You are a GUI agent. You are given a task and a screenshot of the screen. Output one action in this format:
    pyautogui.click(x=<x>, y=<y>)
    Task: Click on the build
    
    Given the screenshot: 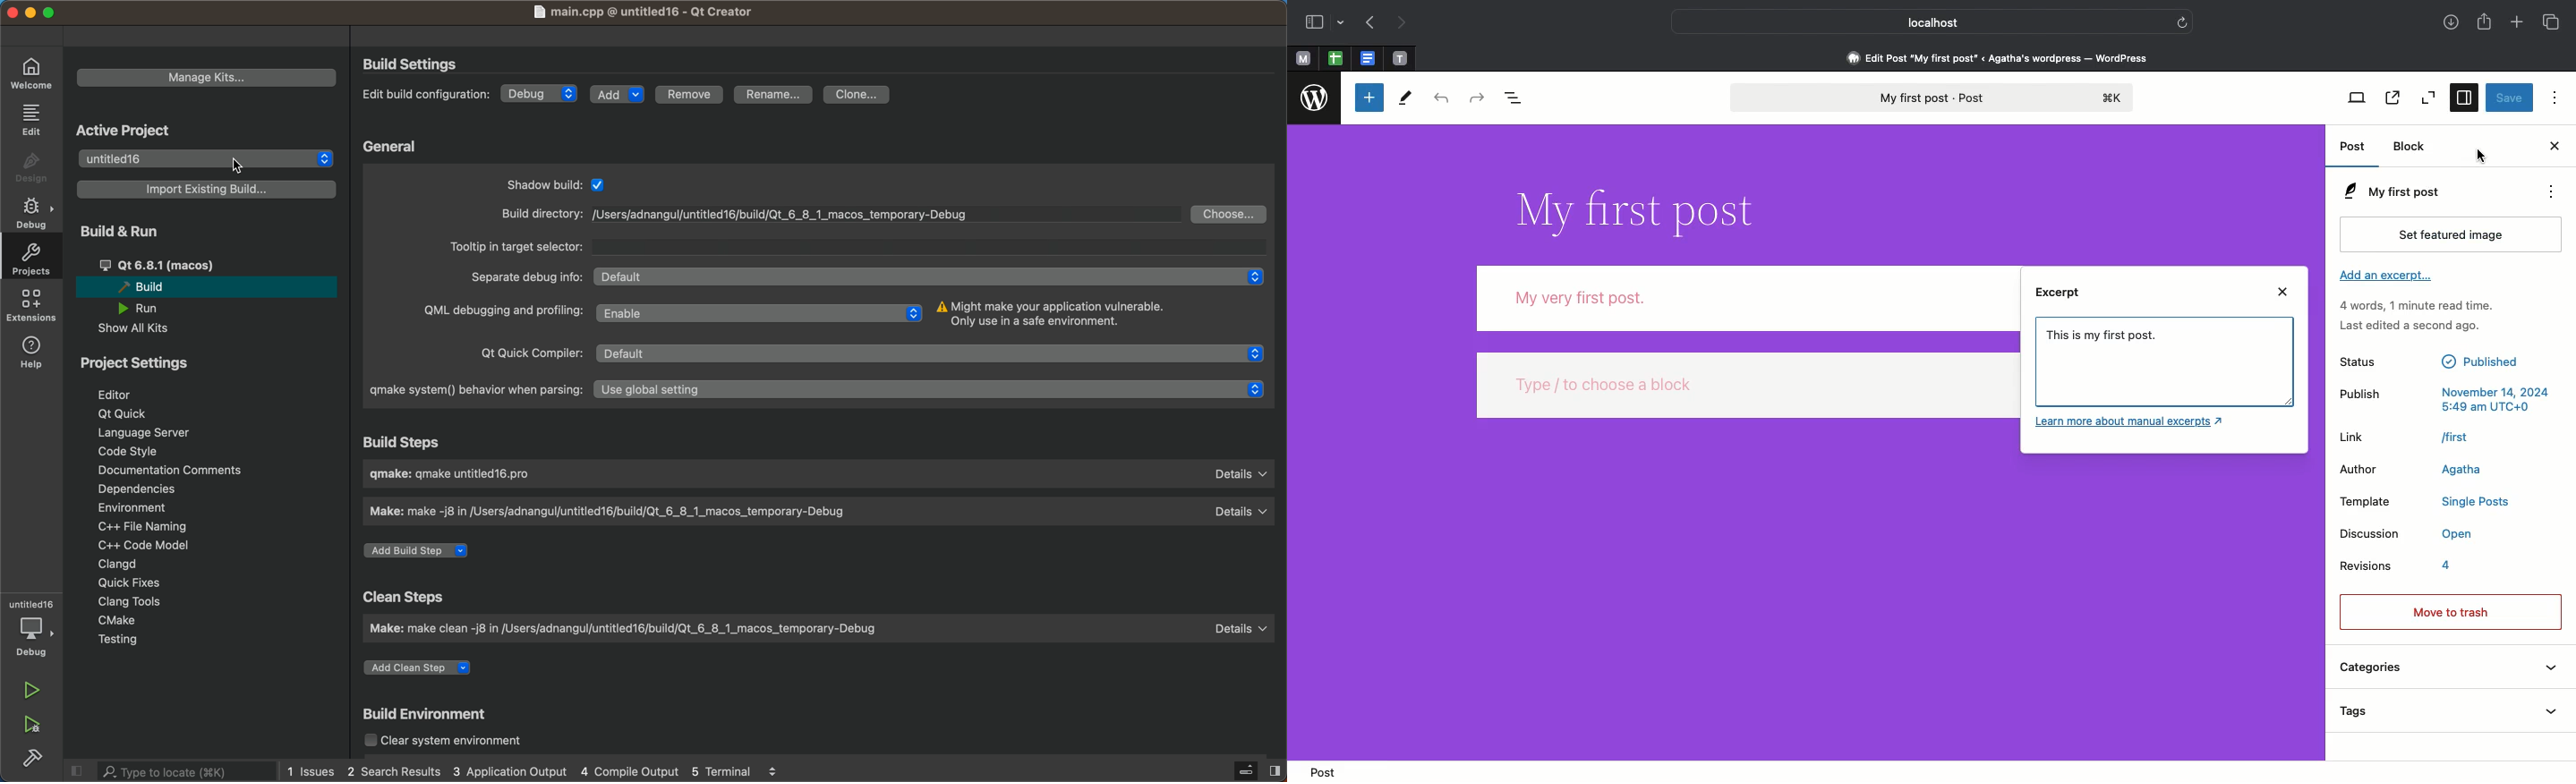 What is the action you would take?
    pyautogui.click(x=32, y=758)
    